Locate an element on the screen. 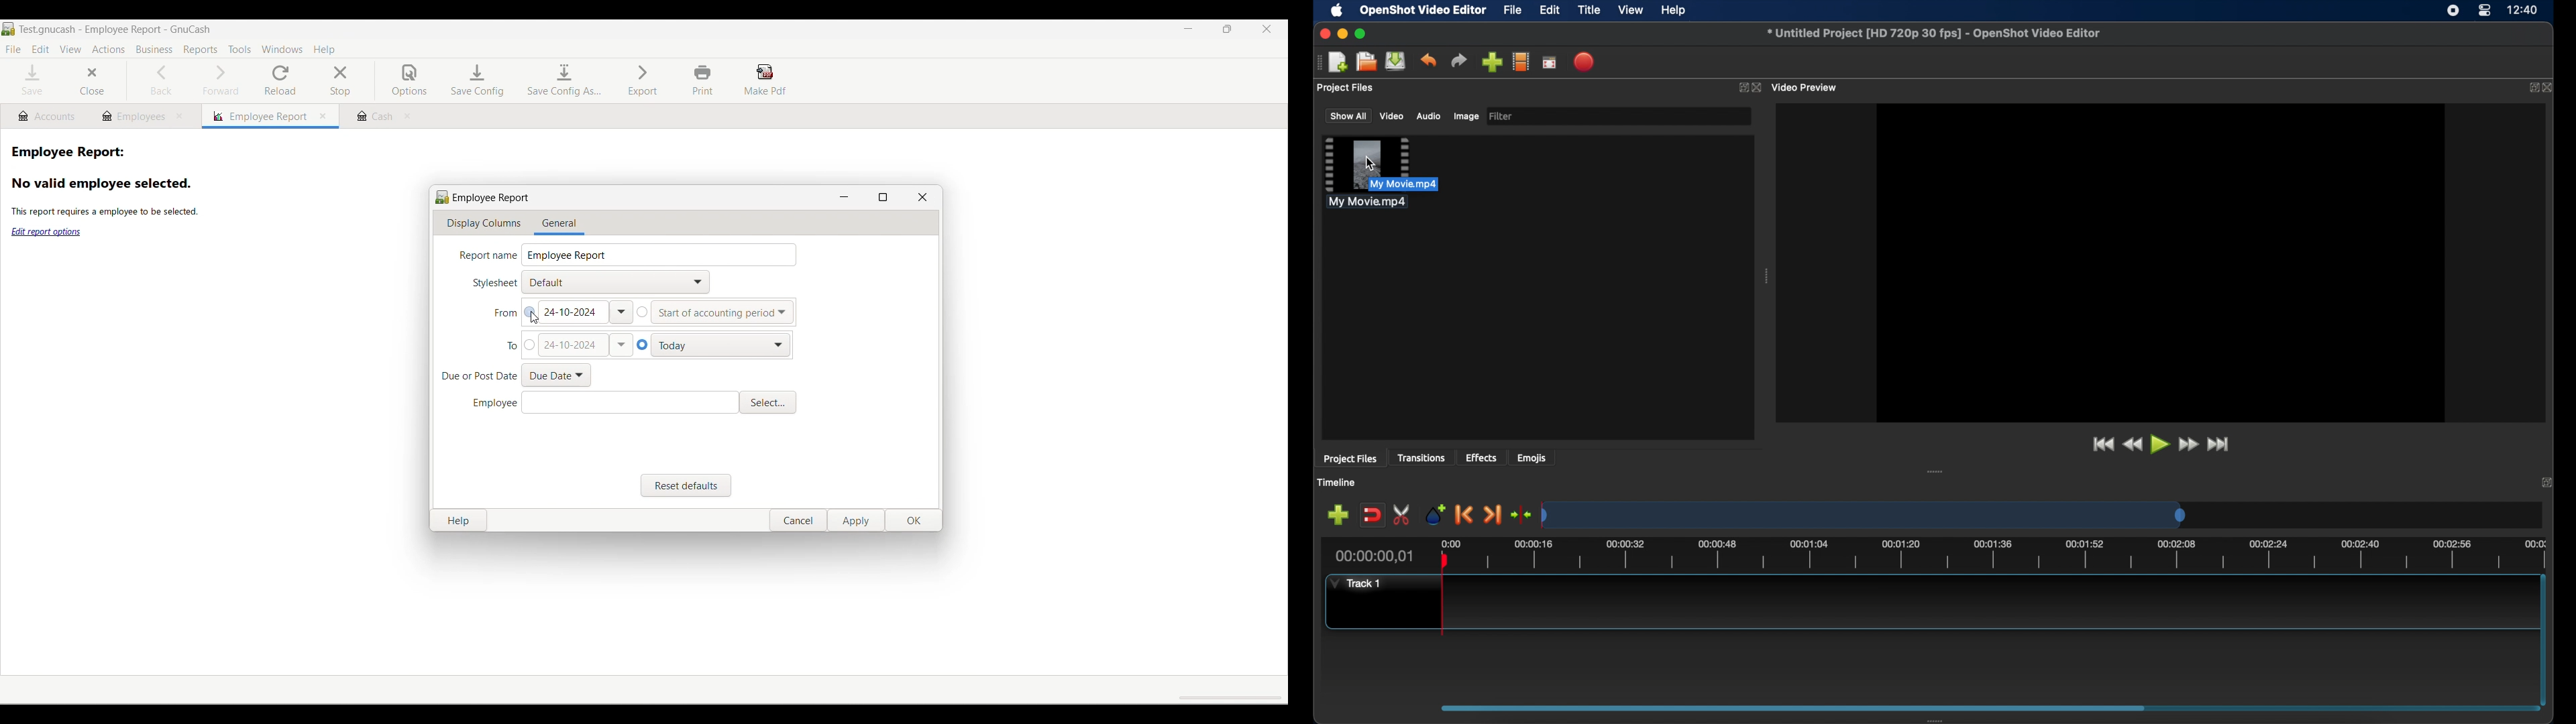 The height and width of the screenshot is (728, 2576). Report name is located at coordinates (659, 255).